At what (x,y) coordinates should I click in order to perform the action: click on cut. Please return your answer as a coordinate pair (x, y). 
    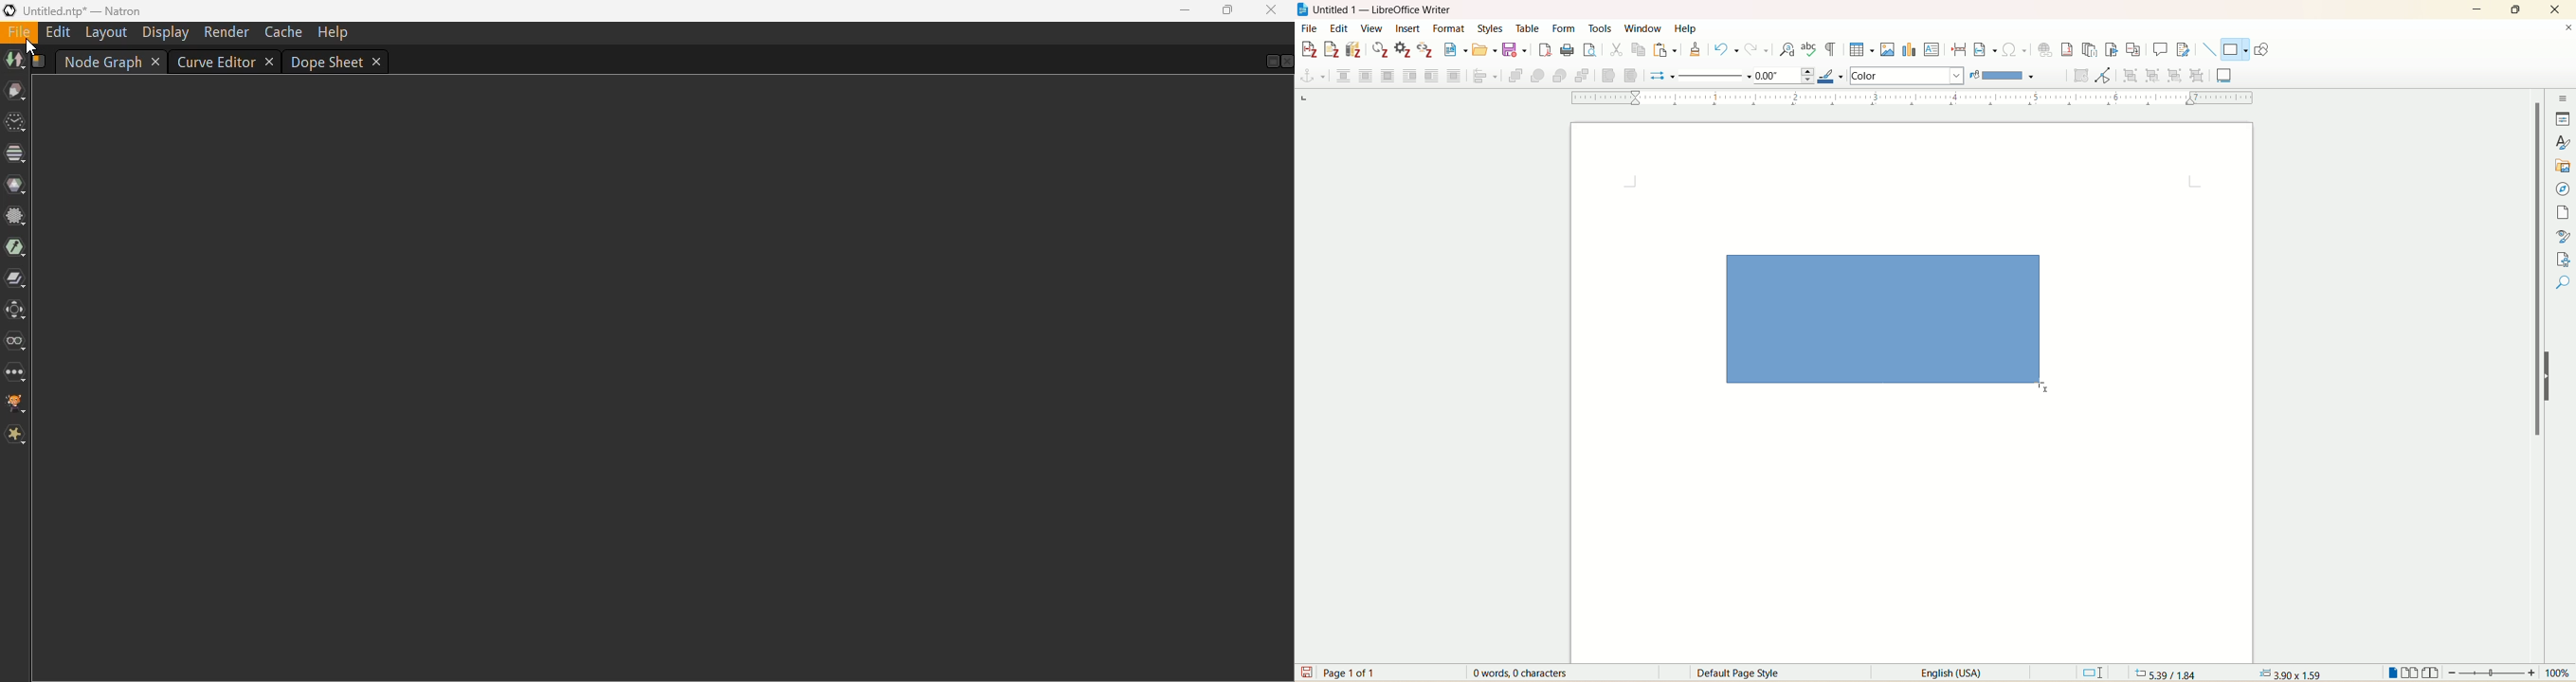
    Looking at the image, I should click on (1616, 51).